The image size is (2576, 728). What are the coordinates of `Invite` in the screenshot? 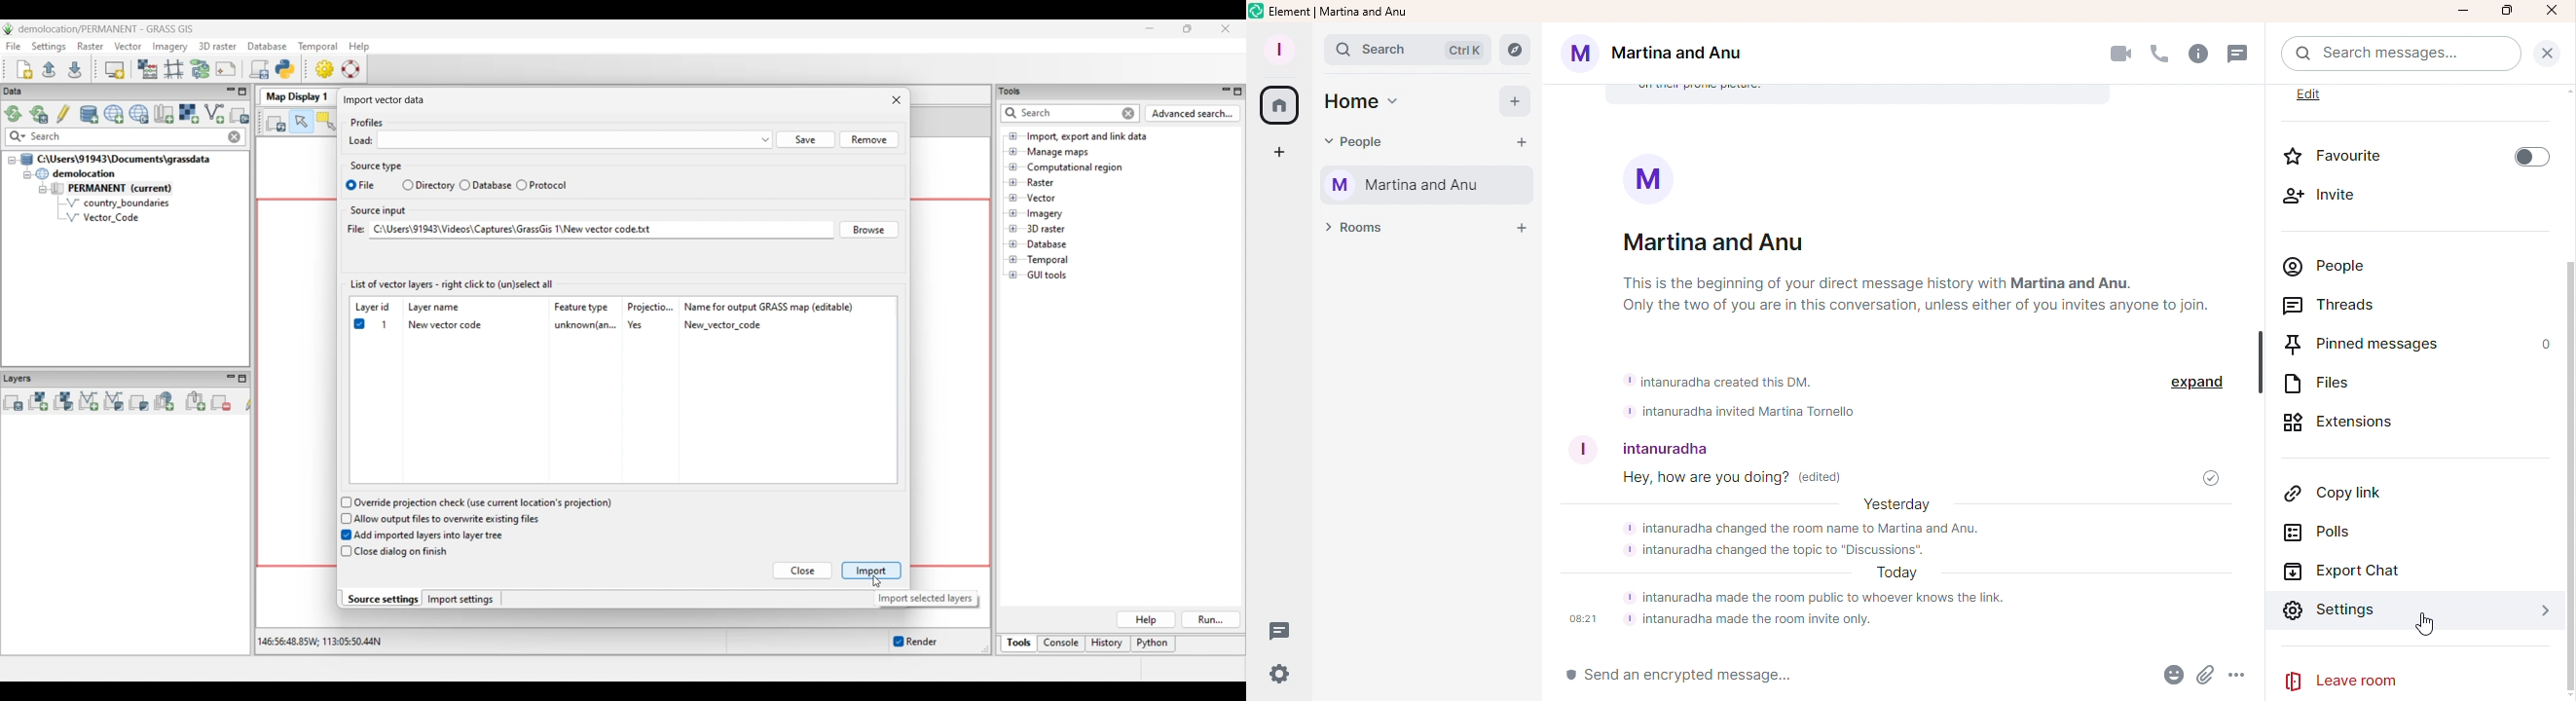 It's located at (2340, 196).